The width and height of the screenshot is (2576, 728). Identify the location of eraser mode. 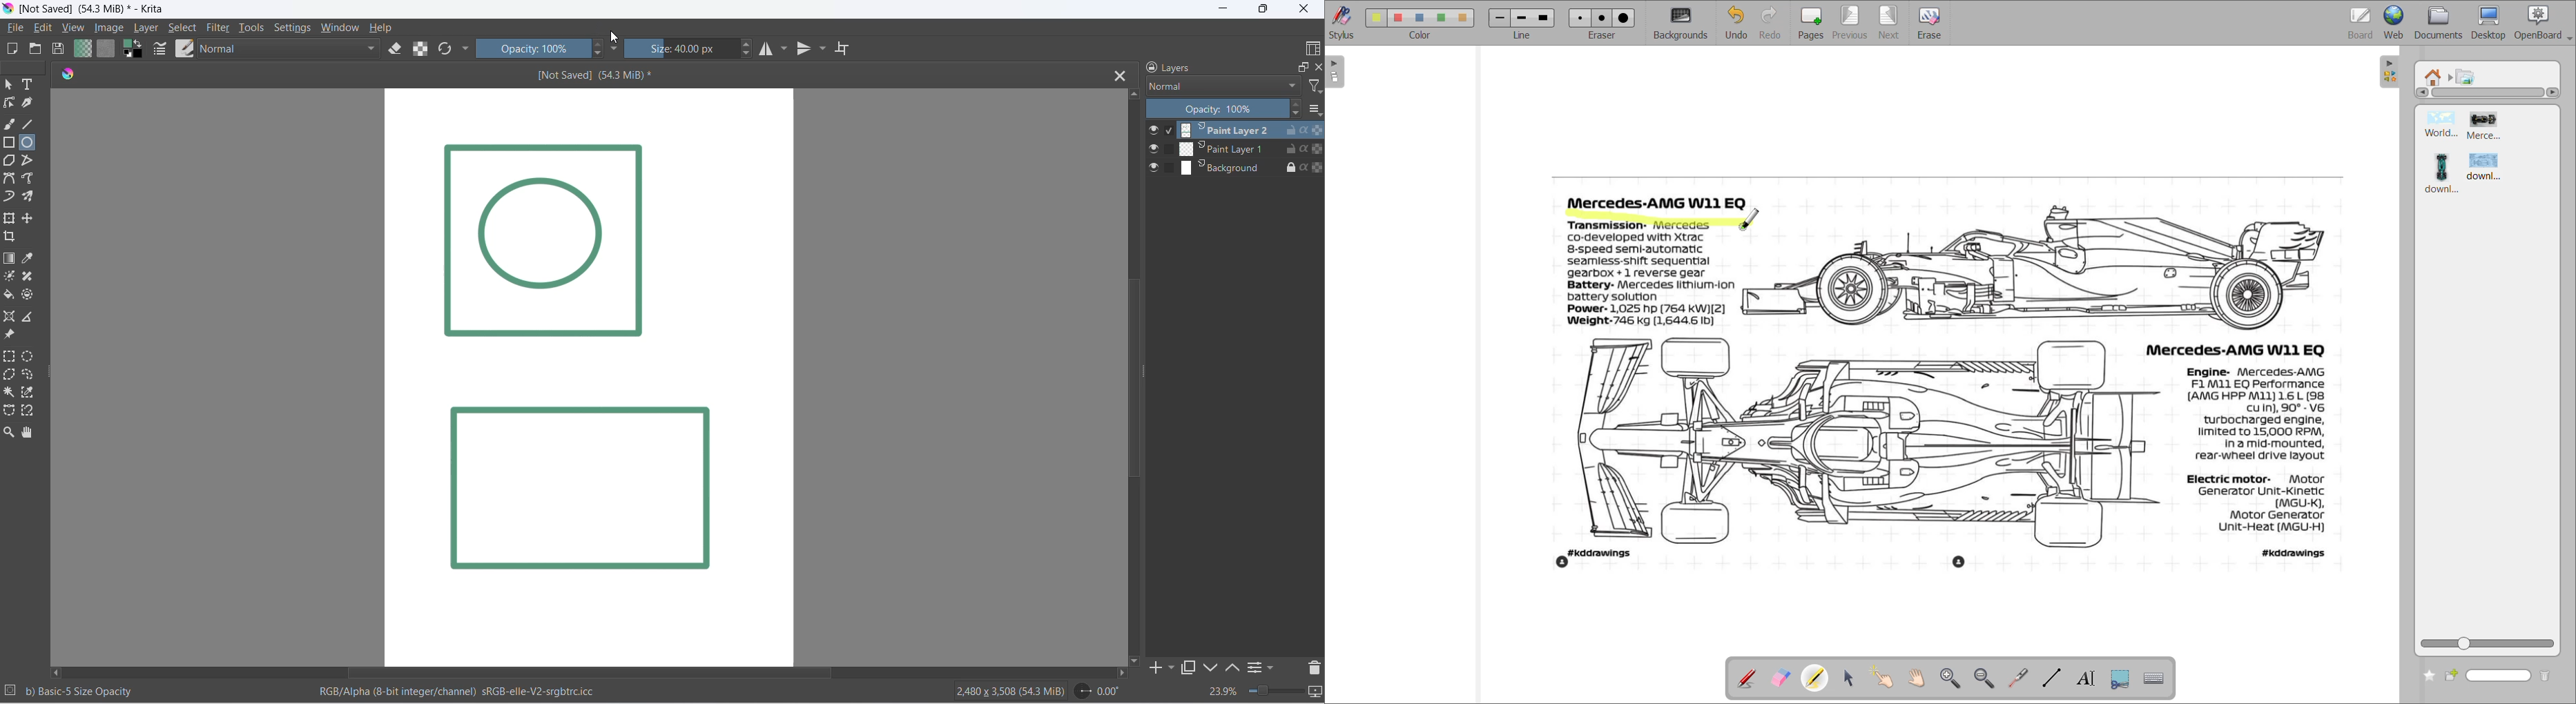
(396, 50).